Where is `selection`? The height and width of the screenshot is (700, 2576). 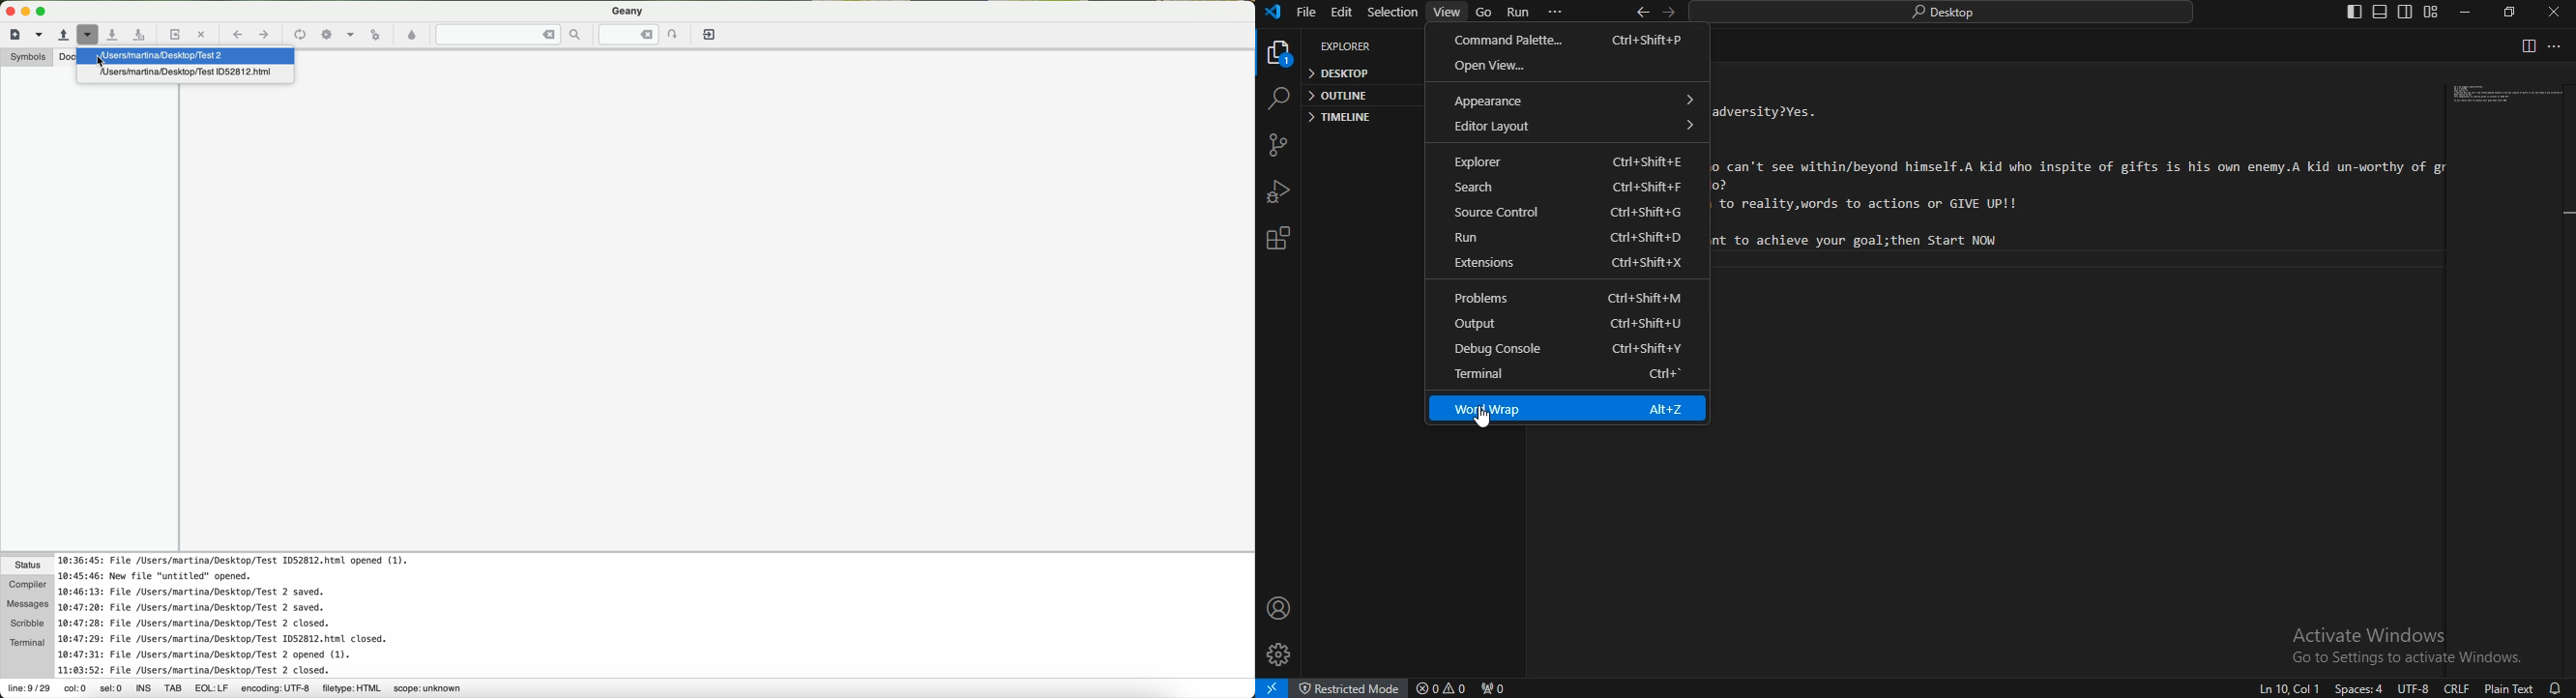 selection is located at coordinates (1392, 14).